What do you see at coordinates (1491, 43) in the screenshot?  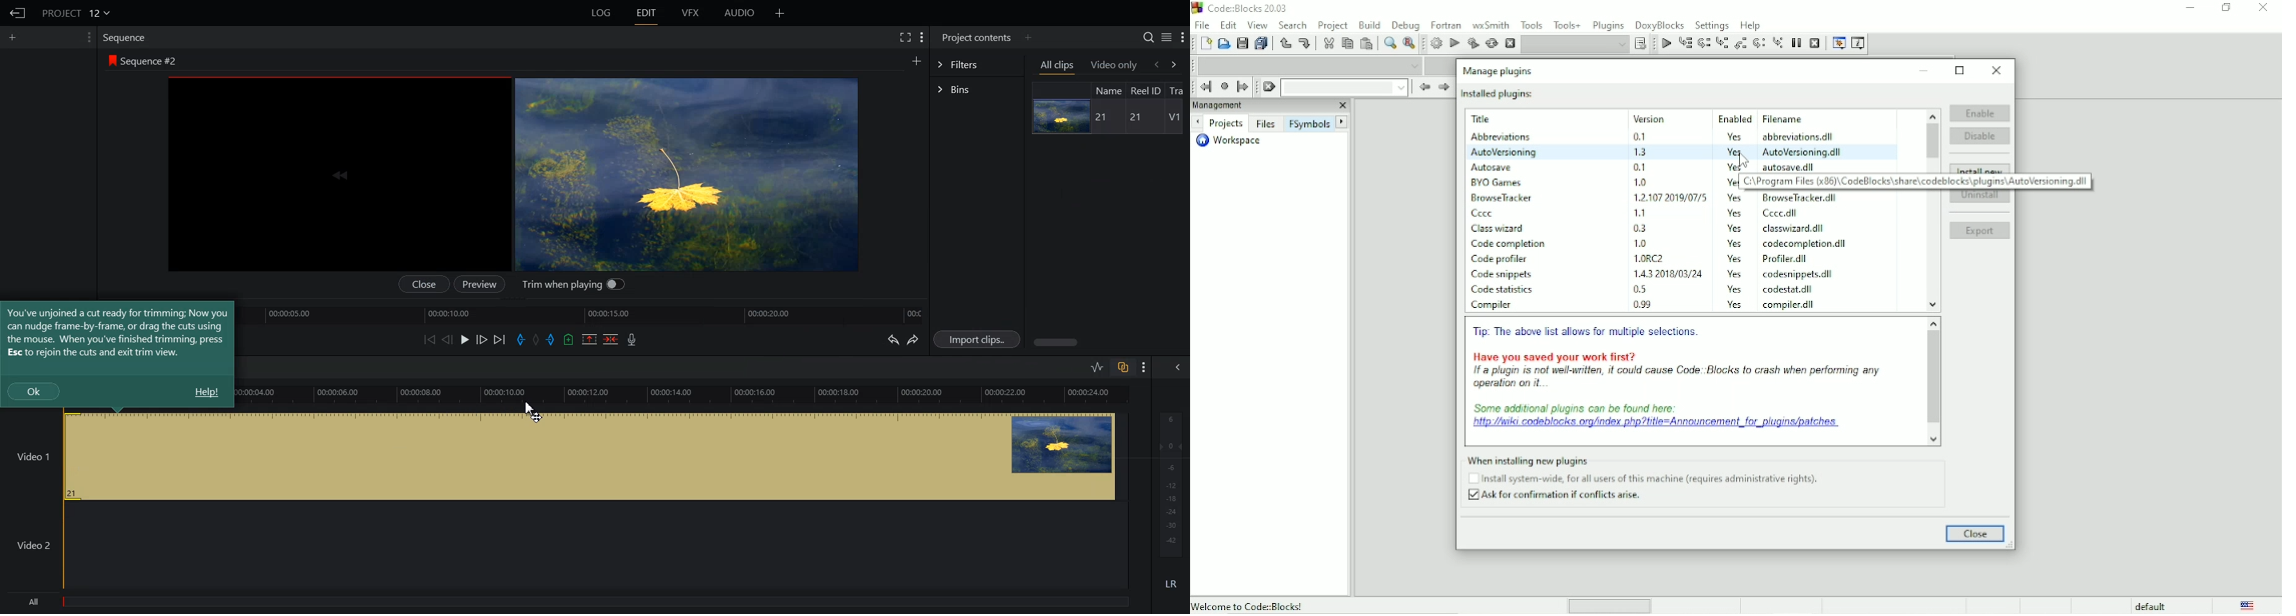 I see `Rebuild` at bounding box center [1491, 43].